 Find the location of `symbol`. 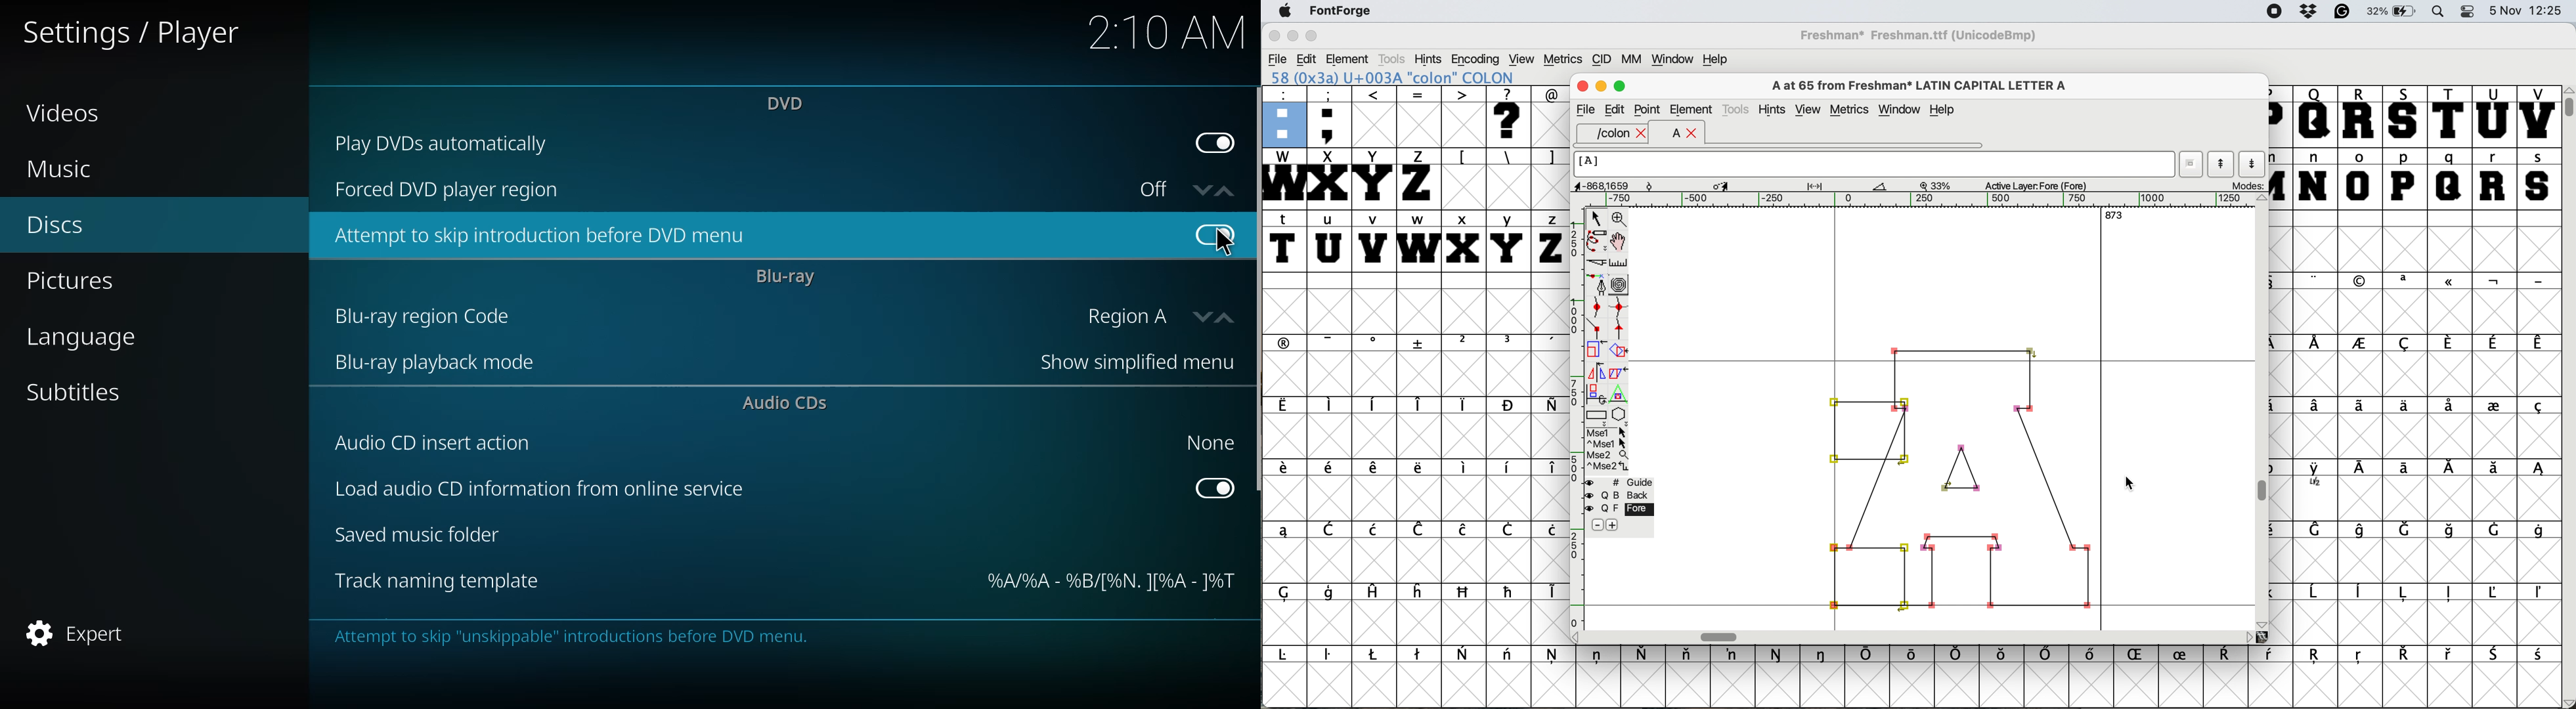

symbol is located at coordinates (1375, 344).